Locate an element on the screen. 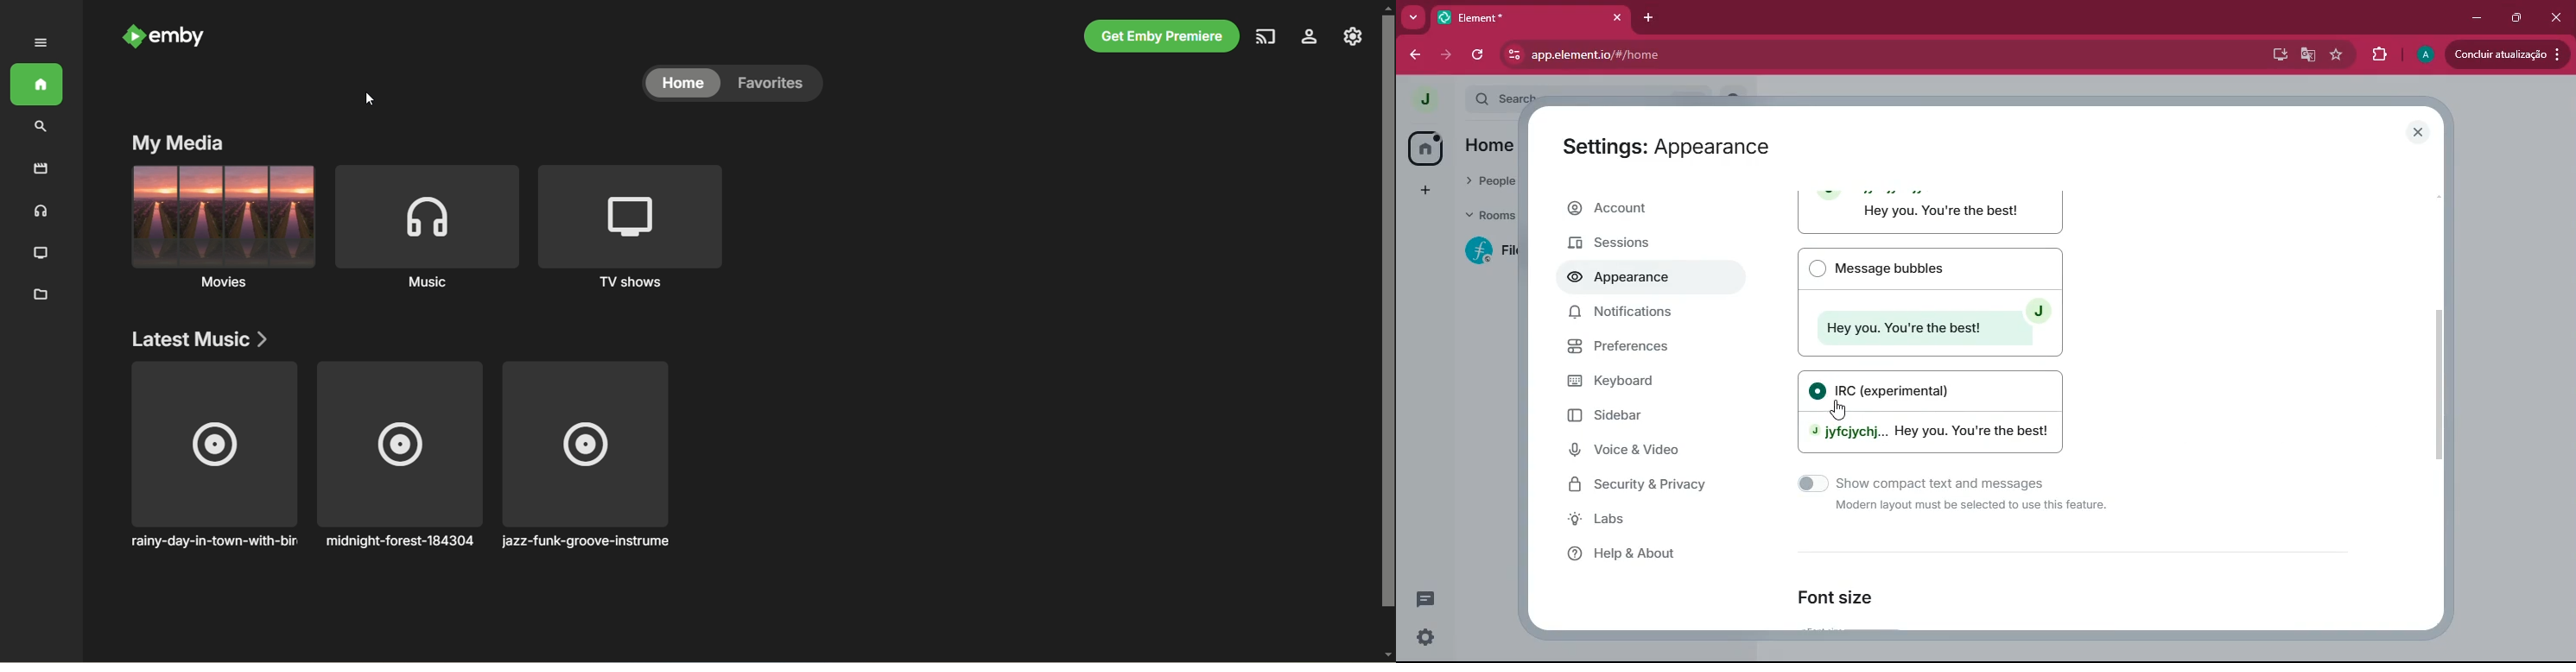 This screenshot has width=2576, height=672. sessions is located at coordinates (1626, 244).